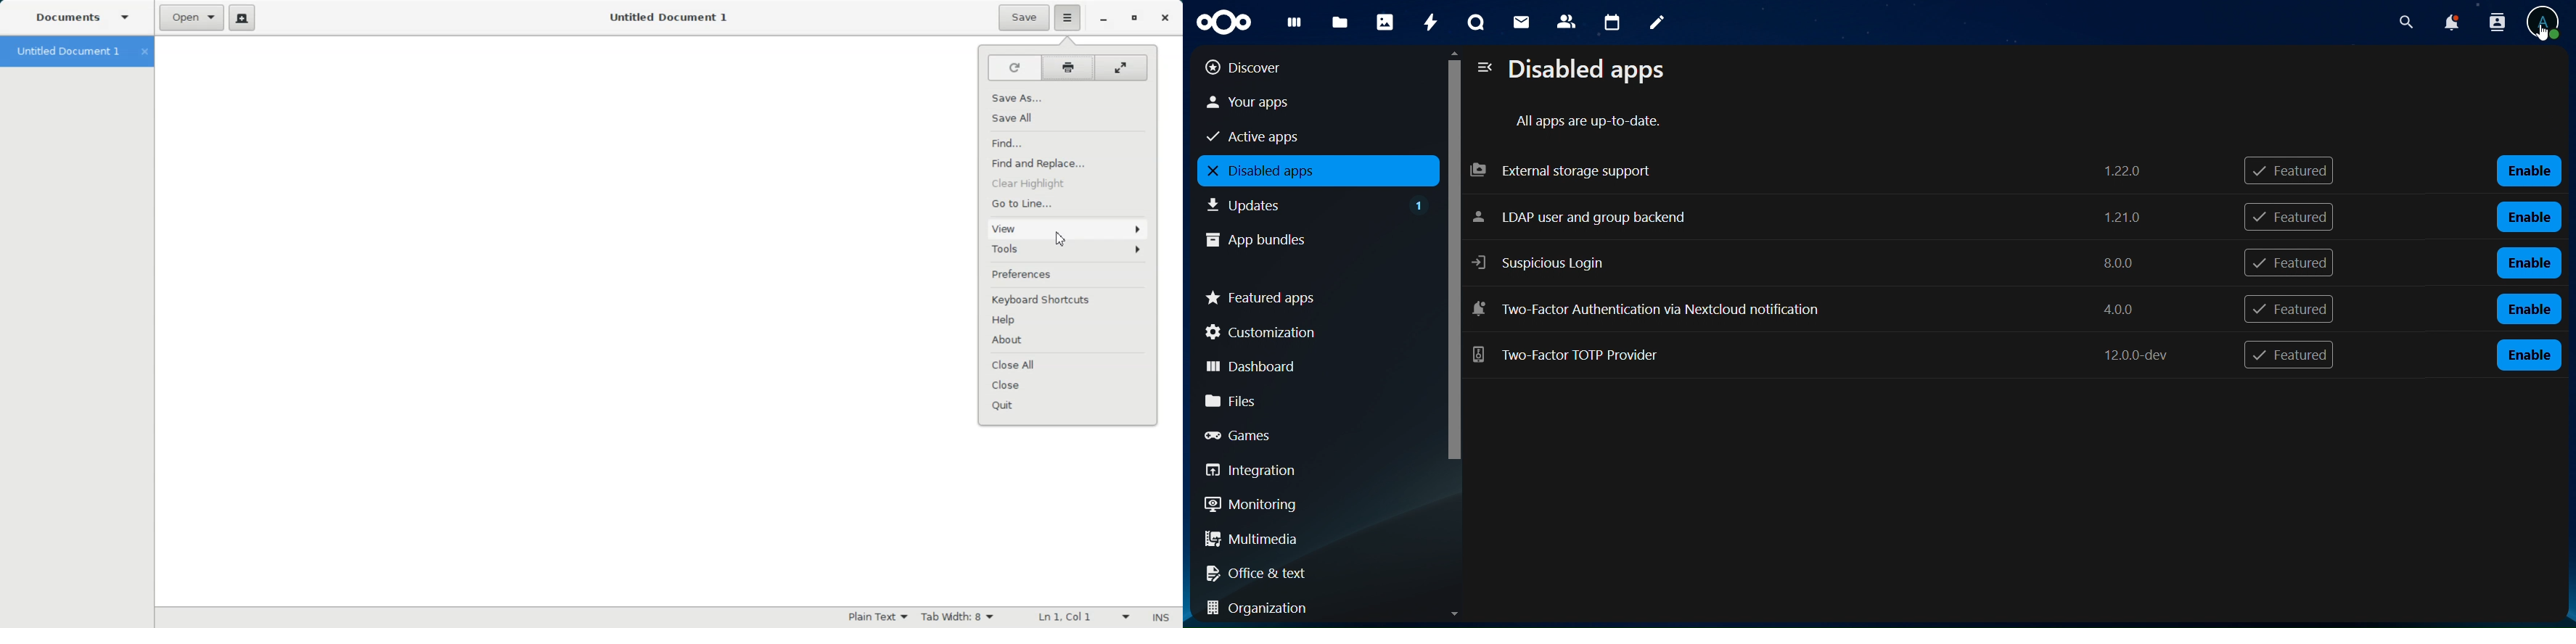 This screenshot has height=644, width=2576. I want to click on Clear Highlight, so click(1069, 183).